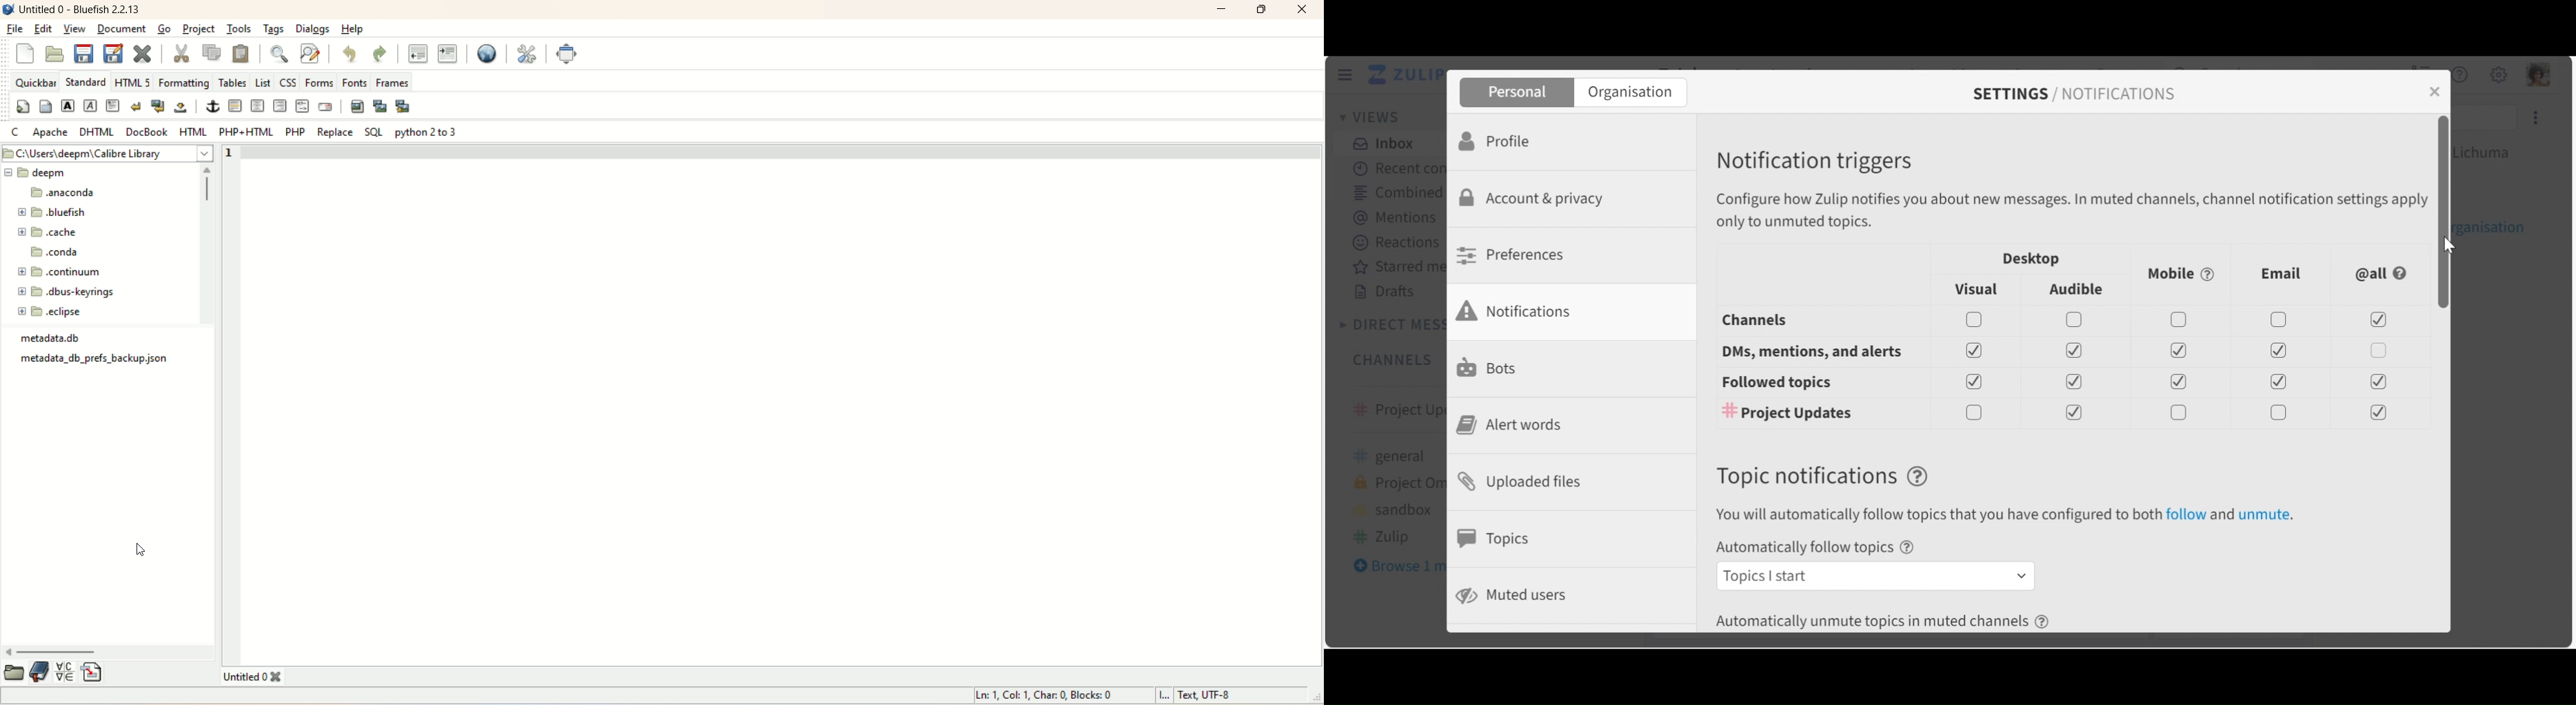  What do you see at coordinates (67, 105) in the screenshot?
I see `strong` at bounding box center [67, 105].